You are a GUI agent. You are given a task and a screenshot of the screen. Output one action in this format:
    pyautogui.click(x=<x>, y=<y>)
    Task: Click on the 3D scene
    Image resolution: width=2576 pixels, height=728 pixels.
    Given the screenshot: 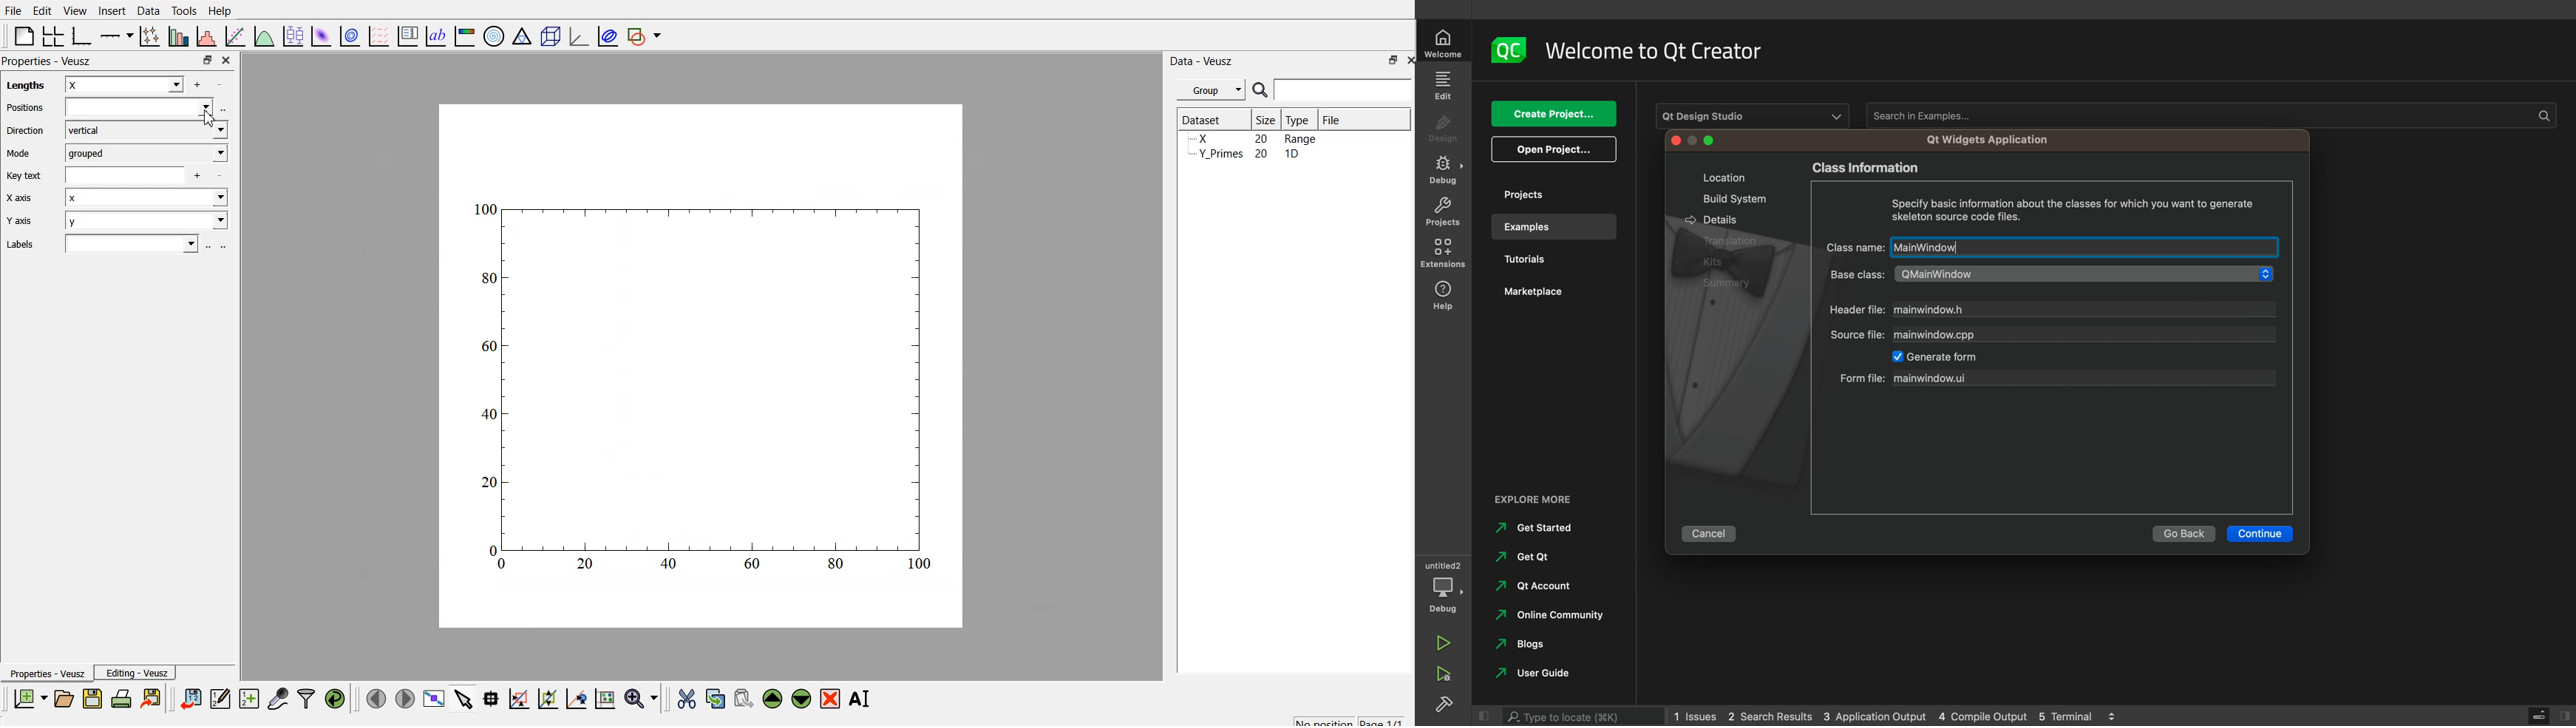 What is the action you would take?
    pyautogui.click(x=551, y=38)
    